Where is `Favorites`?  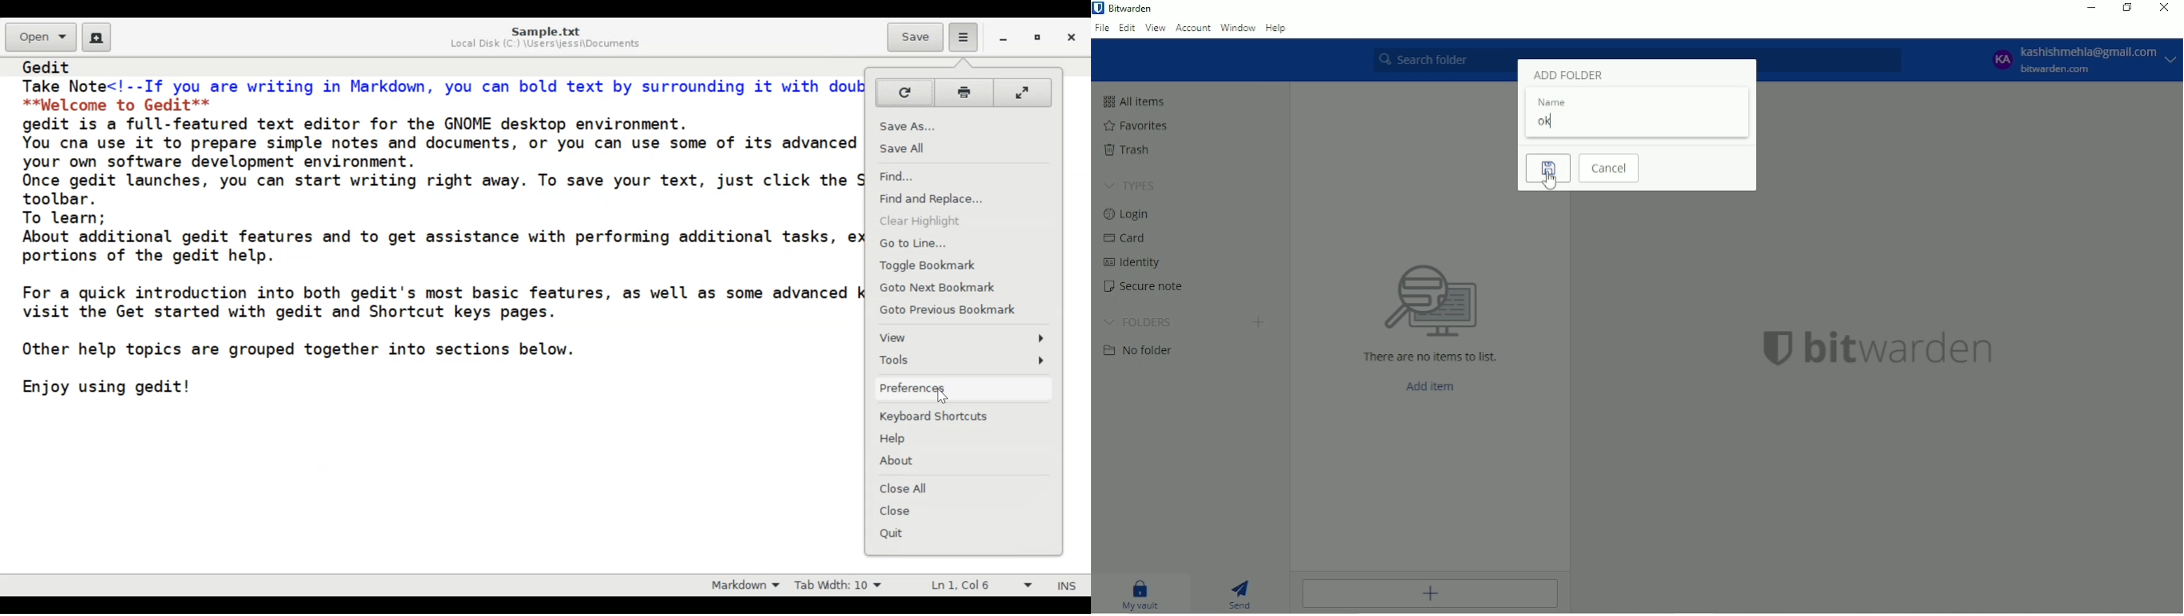
Favorites is located at coordinates (1138, 126).